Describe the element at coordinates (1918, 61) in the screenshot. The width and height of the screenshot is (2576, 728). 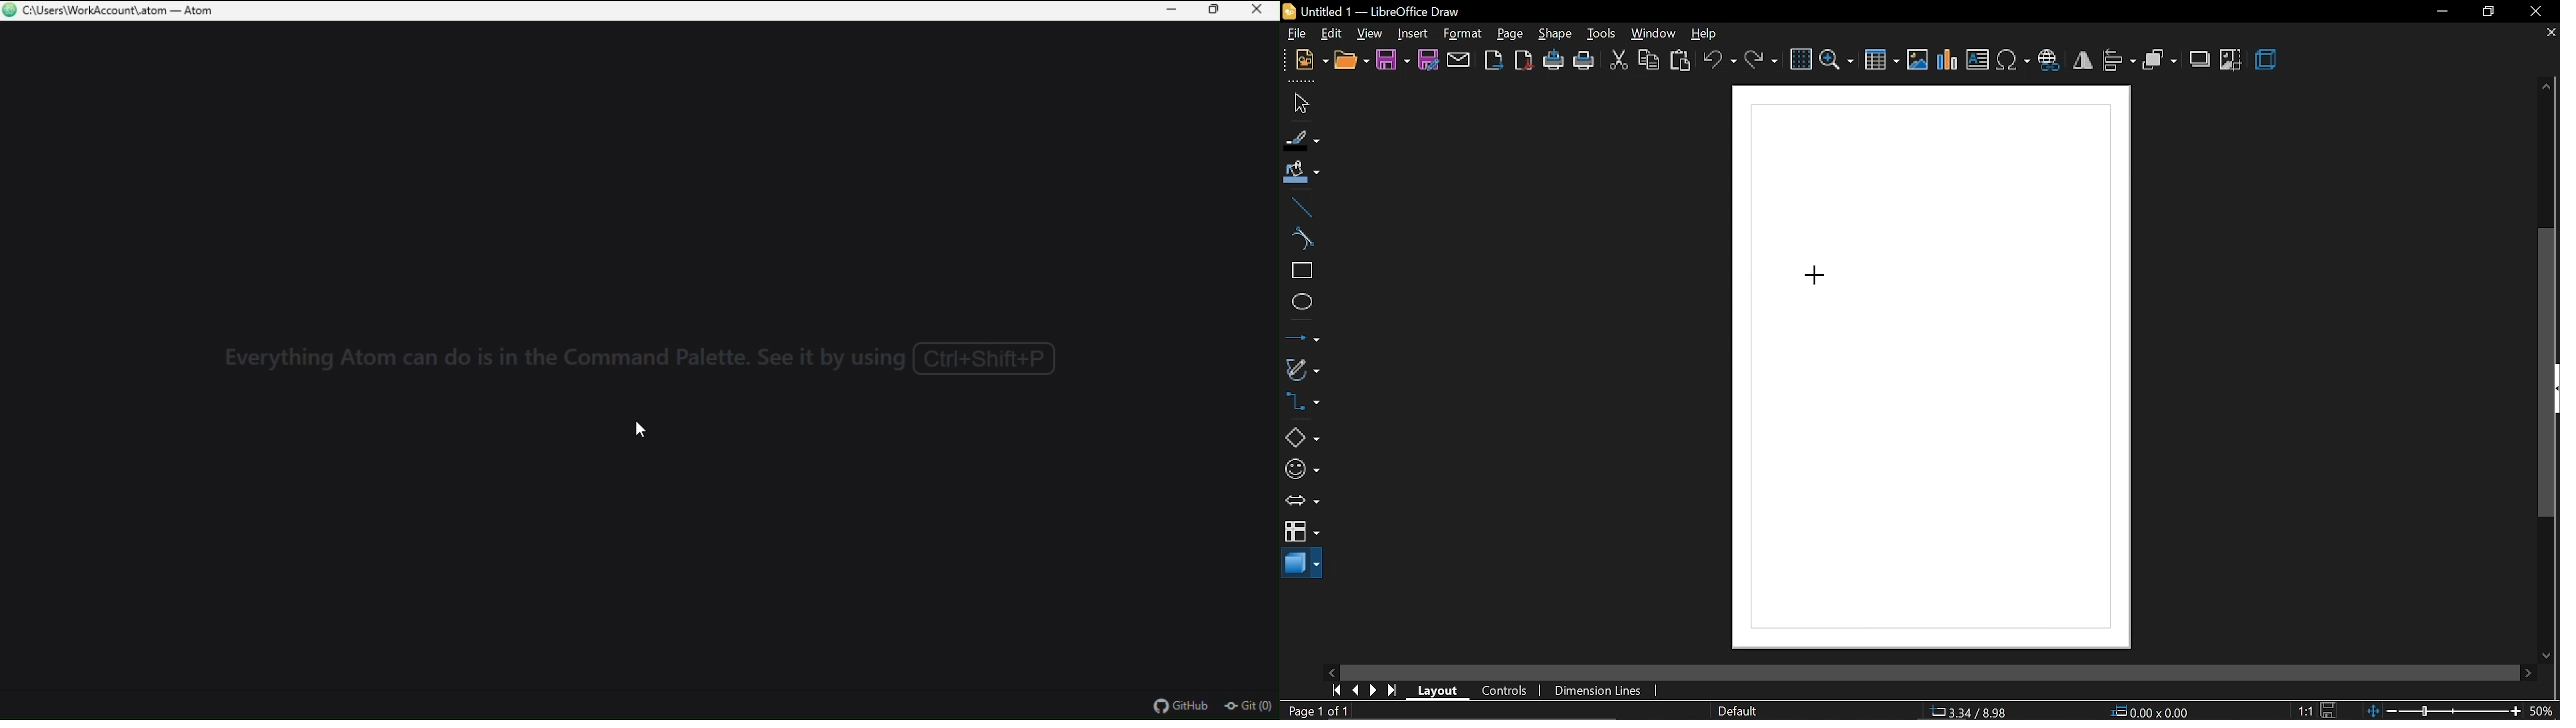
I see `insert image` at that location.